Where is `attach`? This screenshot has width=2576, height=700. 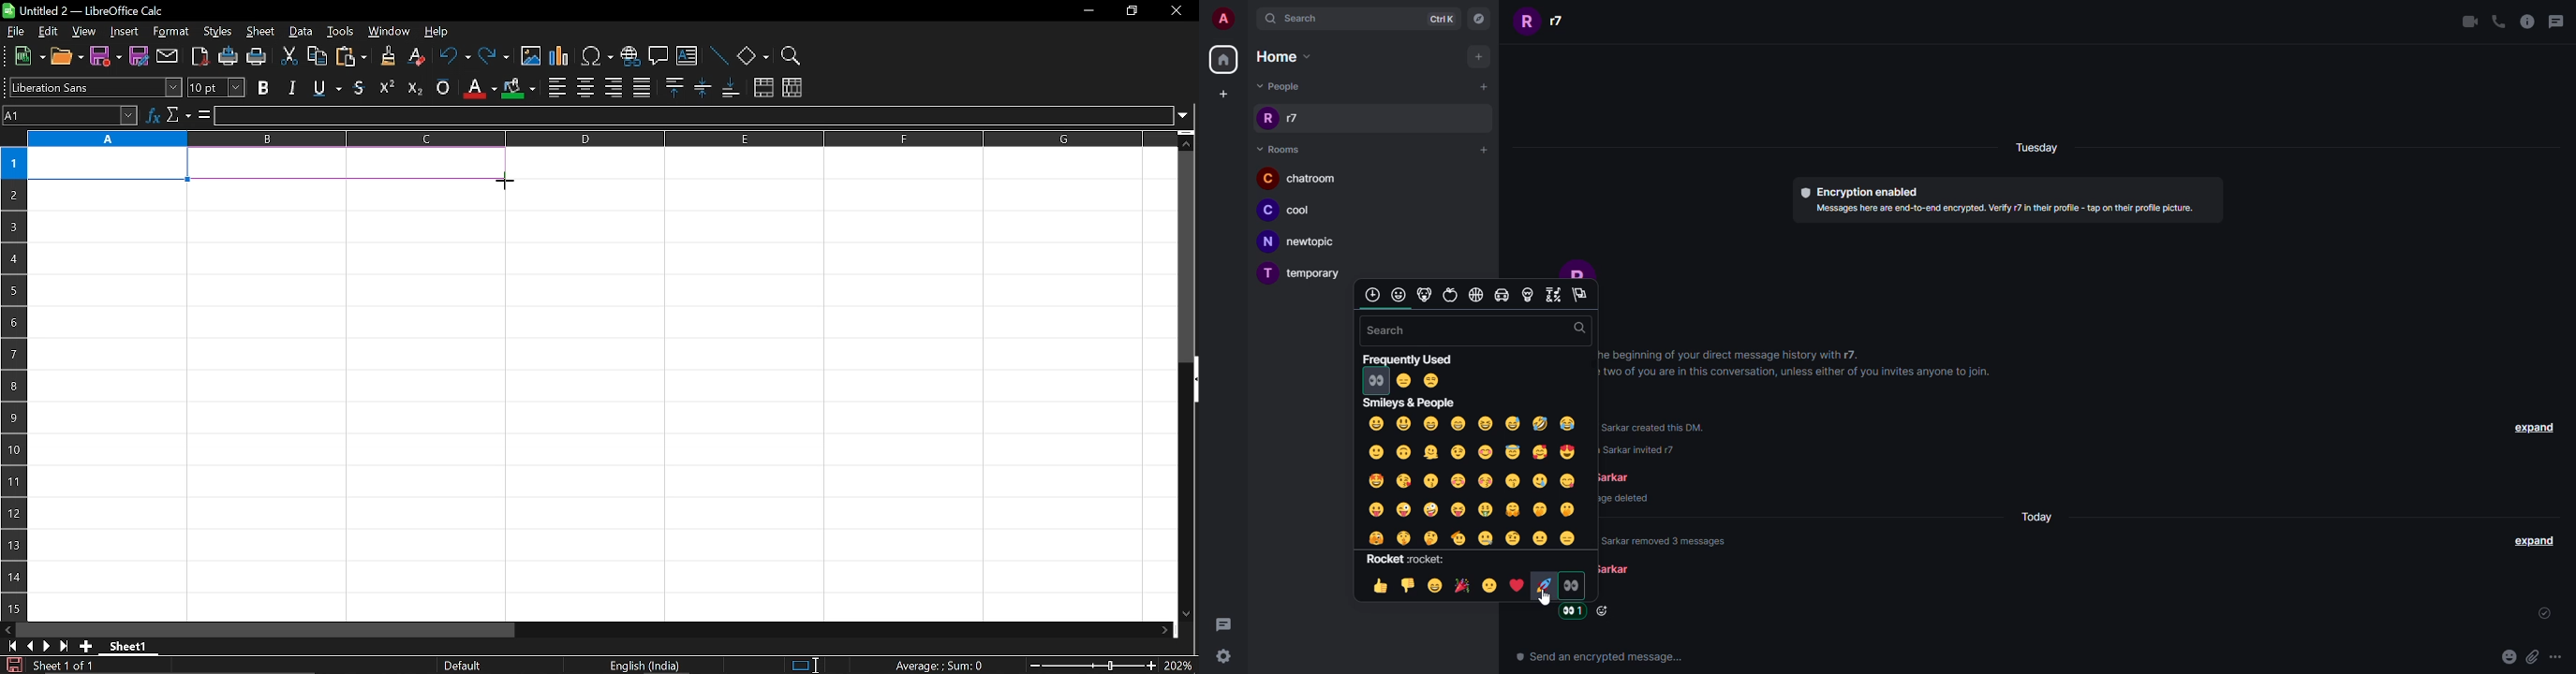
attach is located at coordinates (166, 55).